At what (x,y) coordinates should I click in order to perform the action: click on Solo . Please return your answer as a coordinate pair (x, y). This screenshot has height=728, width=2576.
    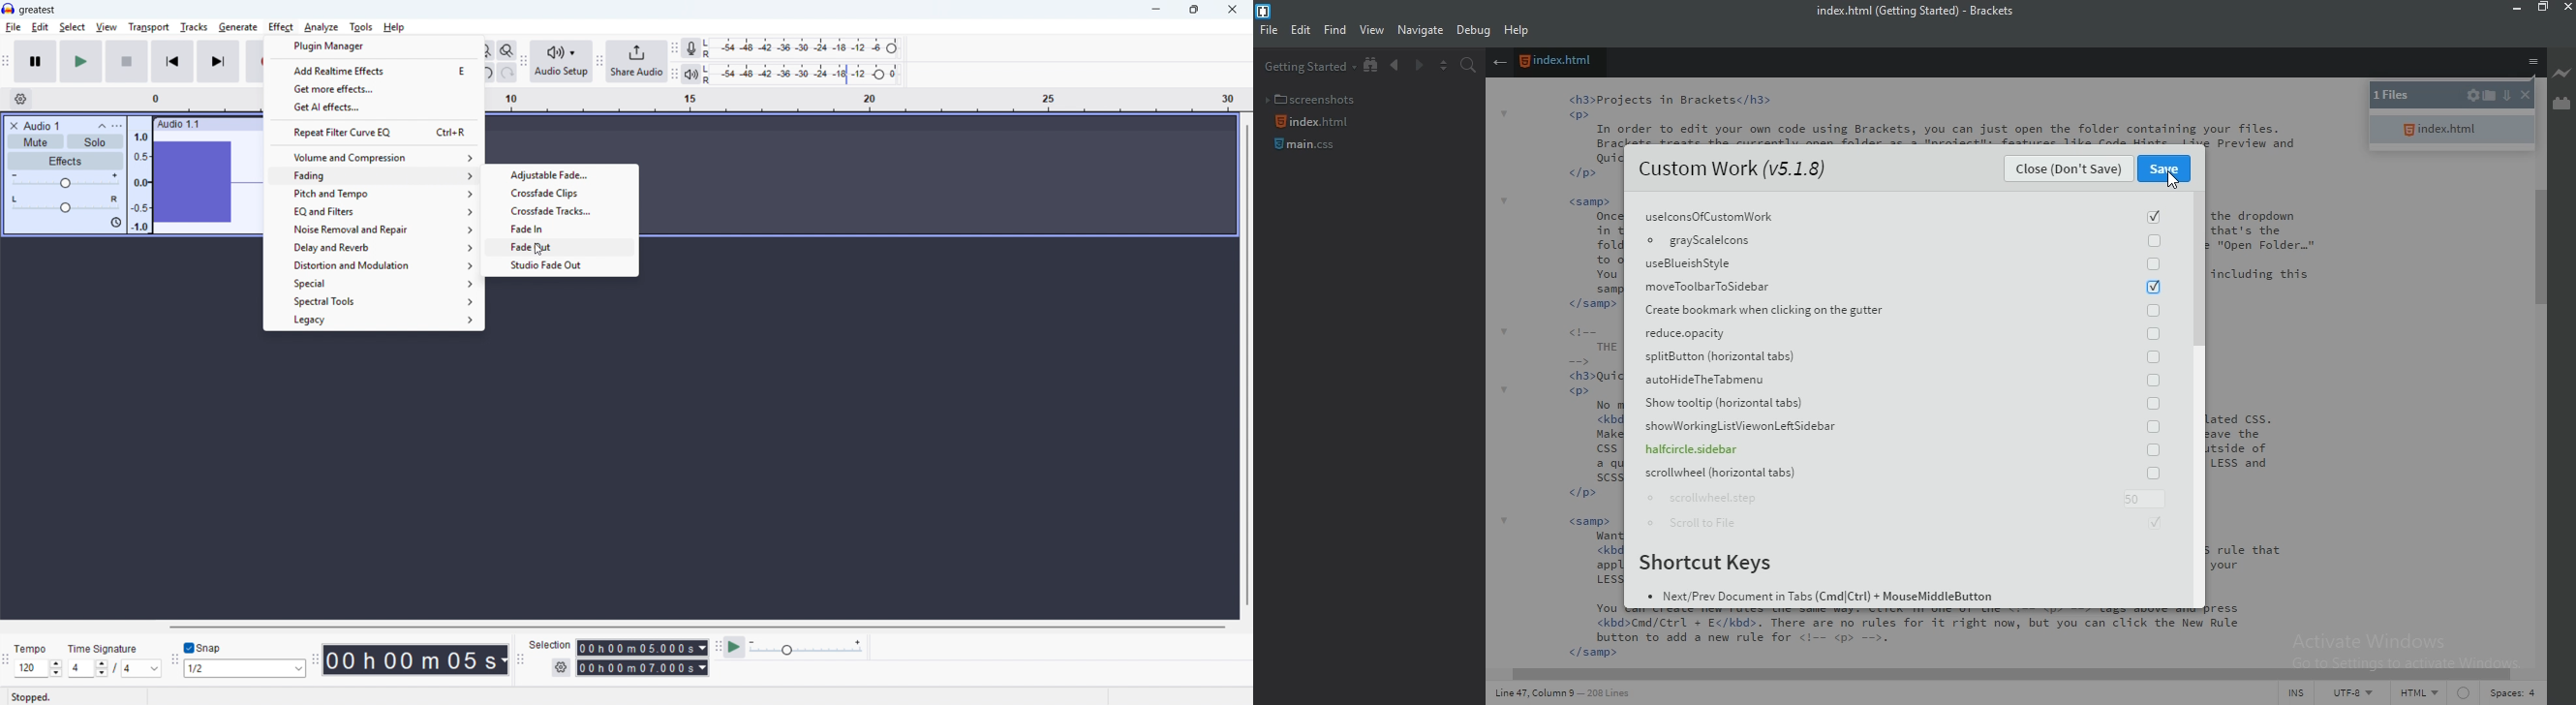
    Looking at the image, I should click on (95, 142).